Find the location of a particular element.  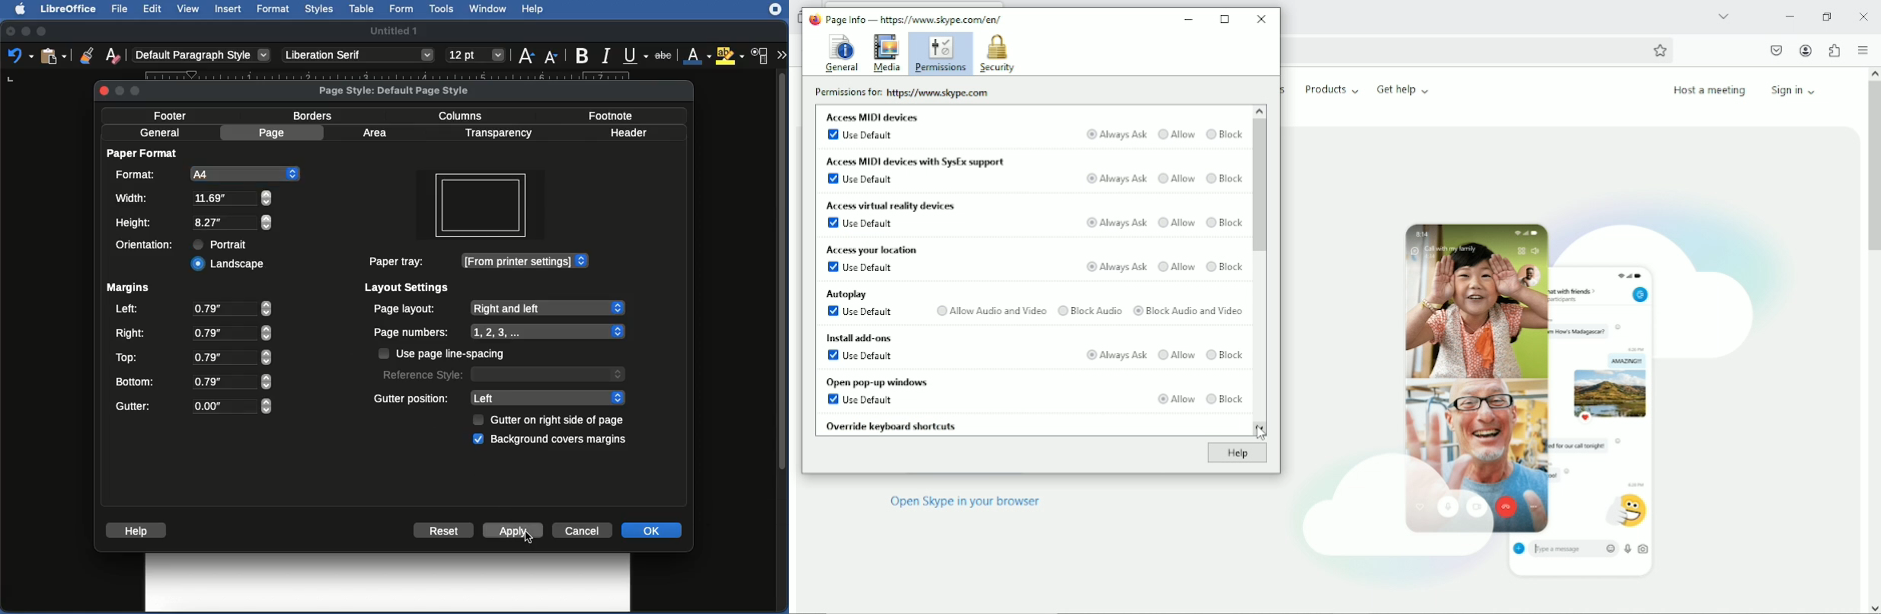

Install add-ons is located at coordinates (856, 337).